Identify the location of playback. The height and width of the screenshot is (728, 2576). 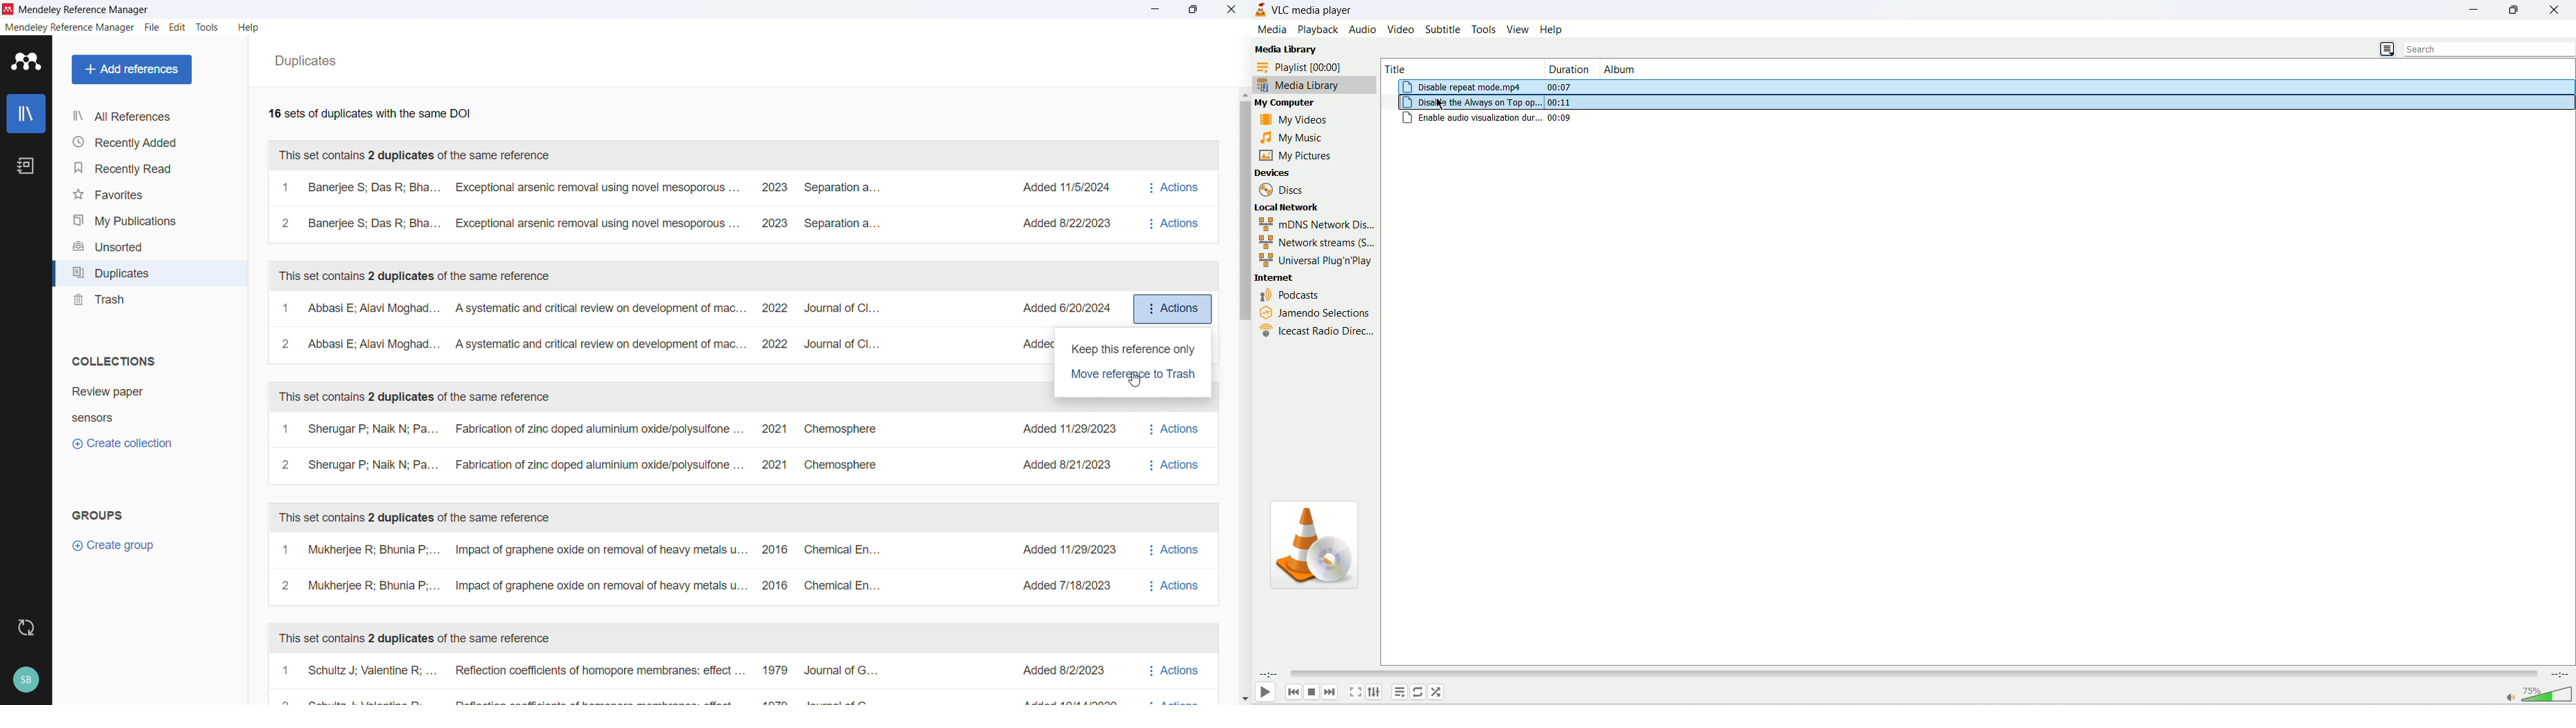
(1317, 30).